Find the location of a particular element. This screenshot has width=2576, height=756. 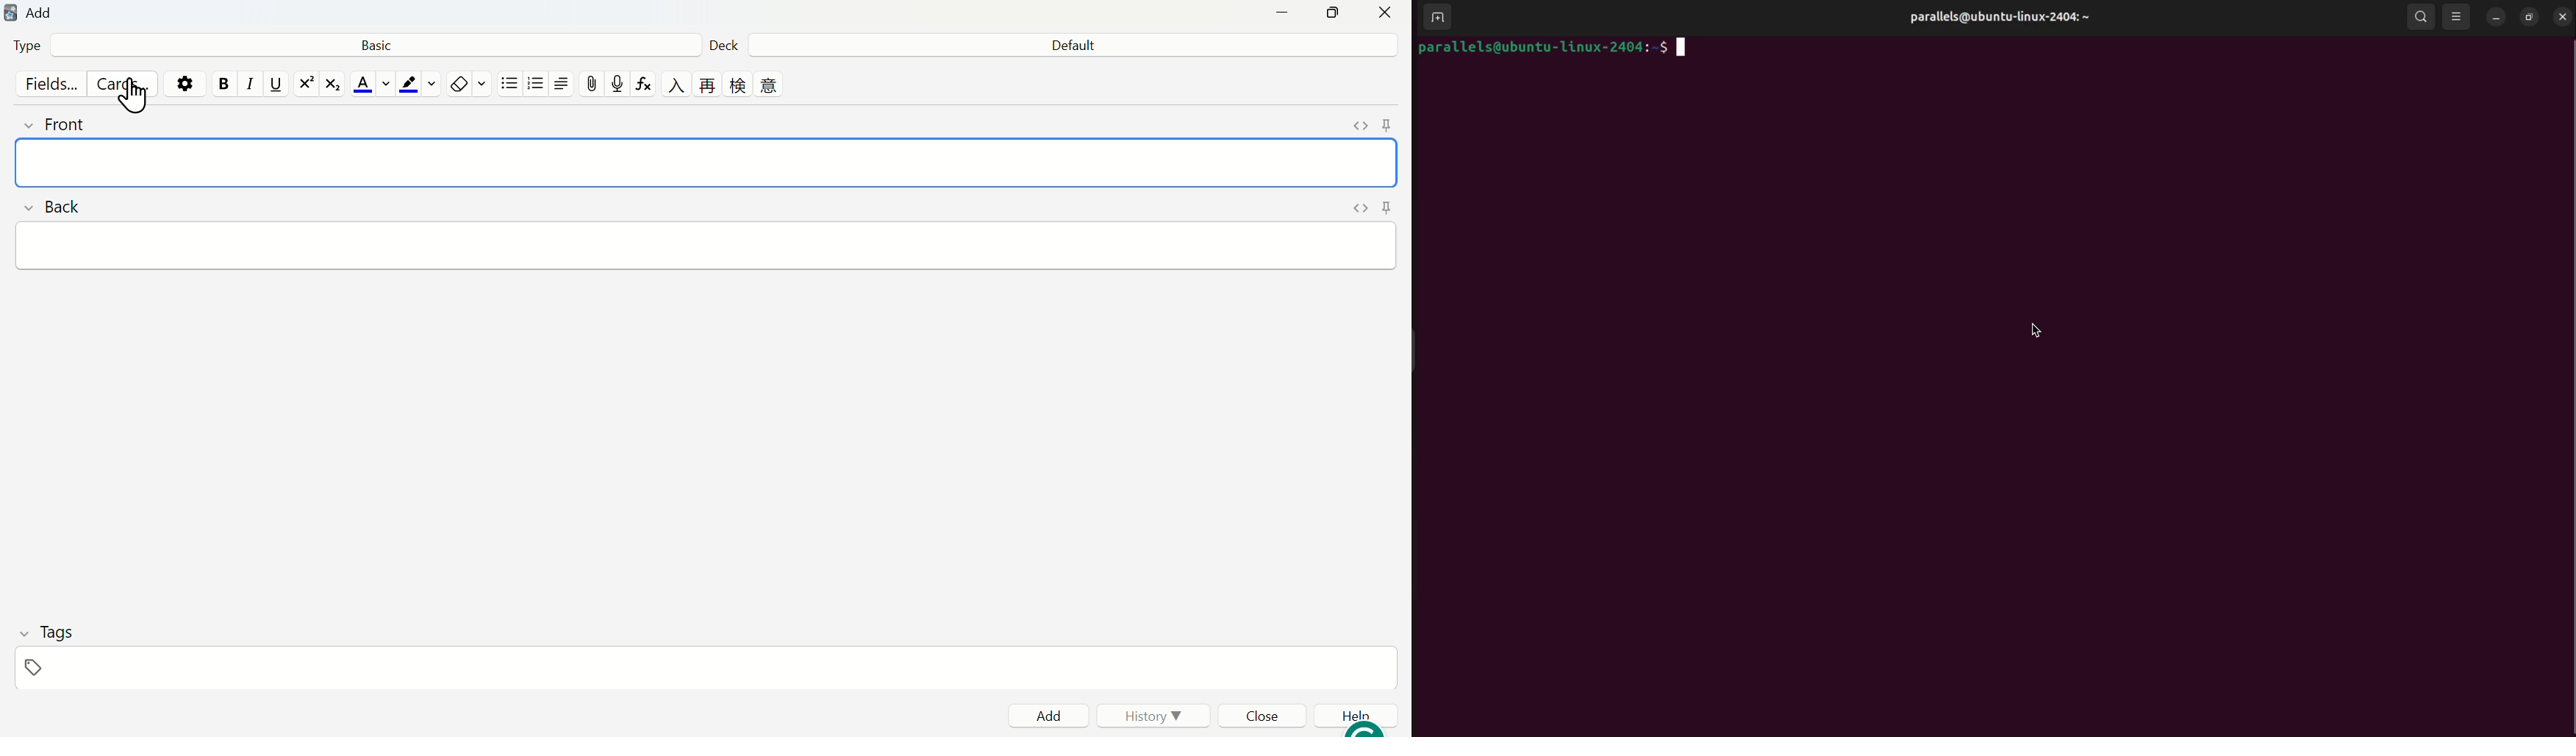

Cursor is located at coordinates (135, 96).